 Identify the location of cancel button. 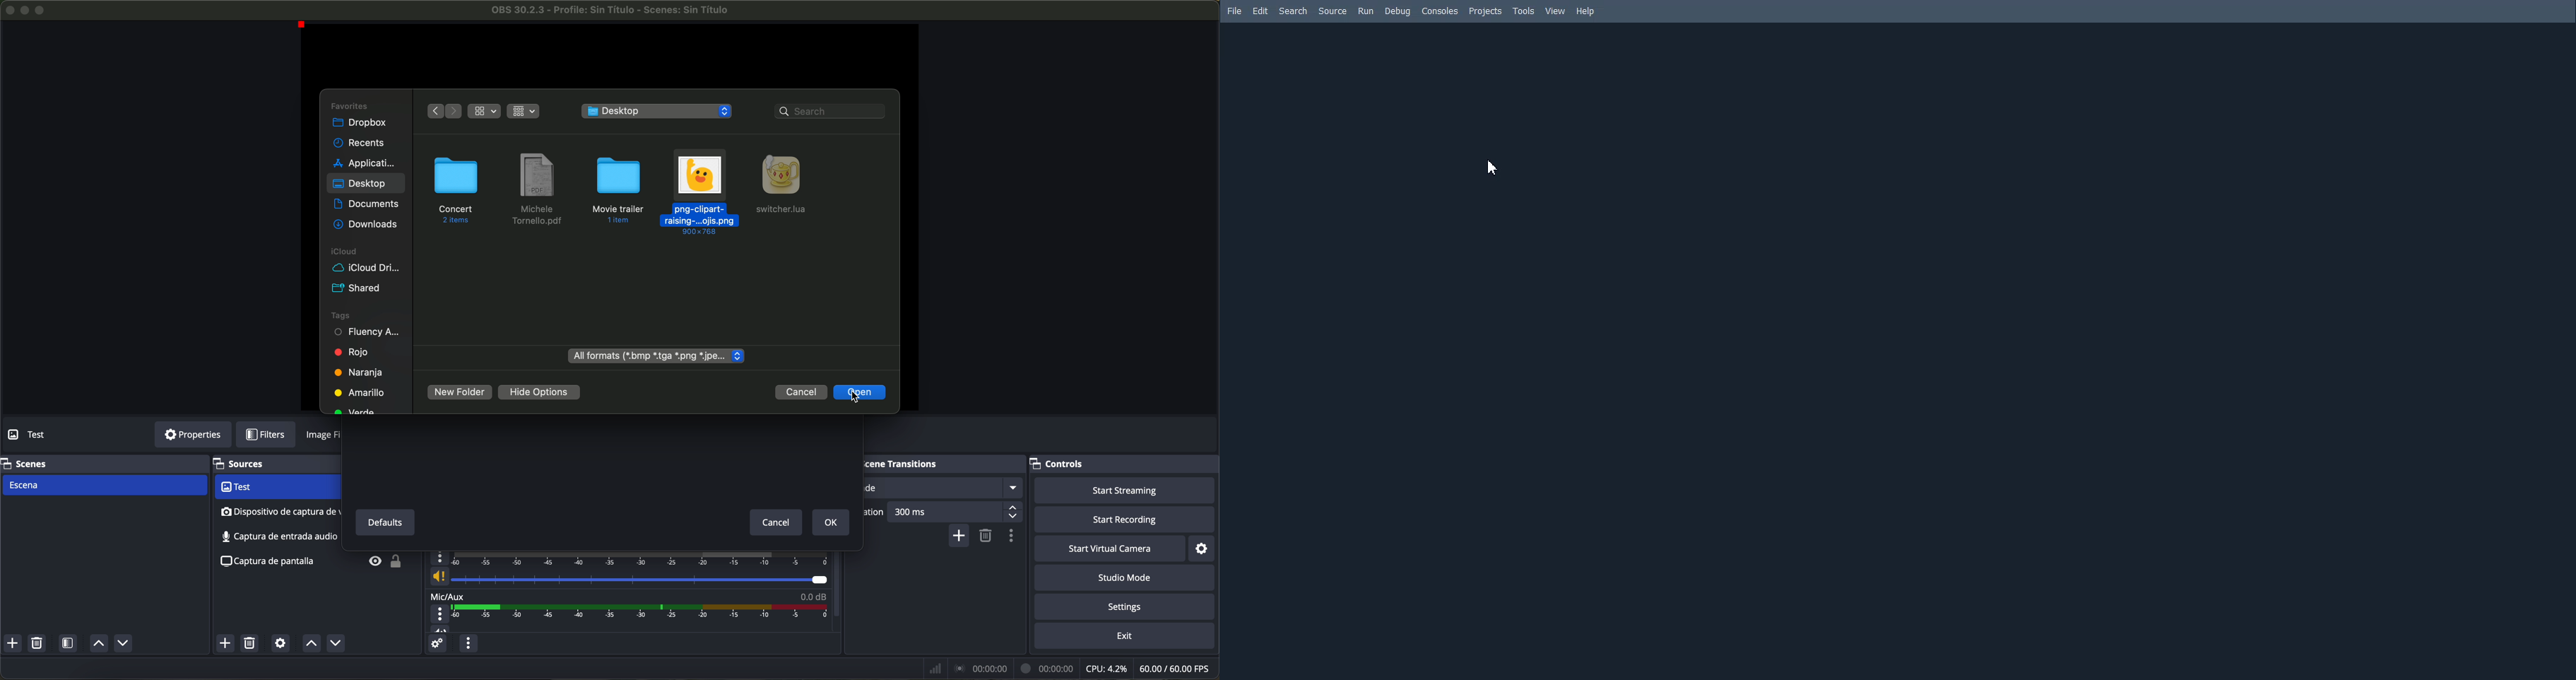
(802, 392).